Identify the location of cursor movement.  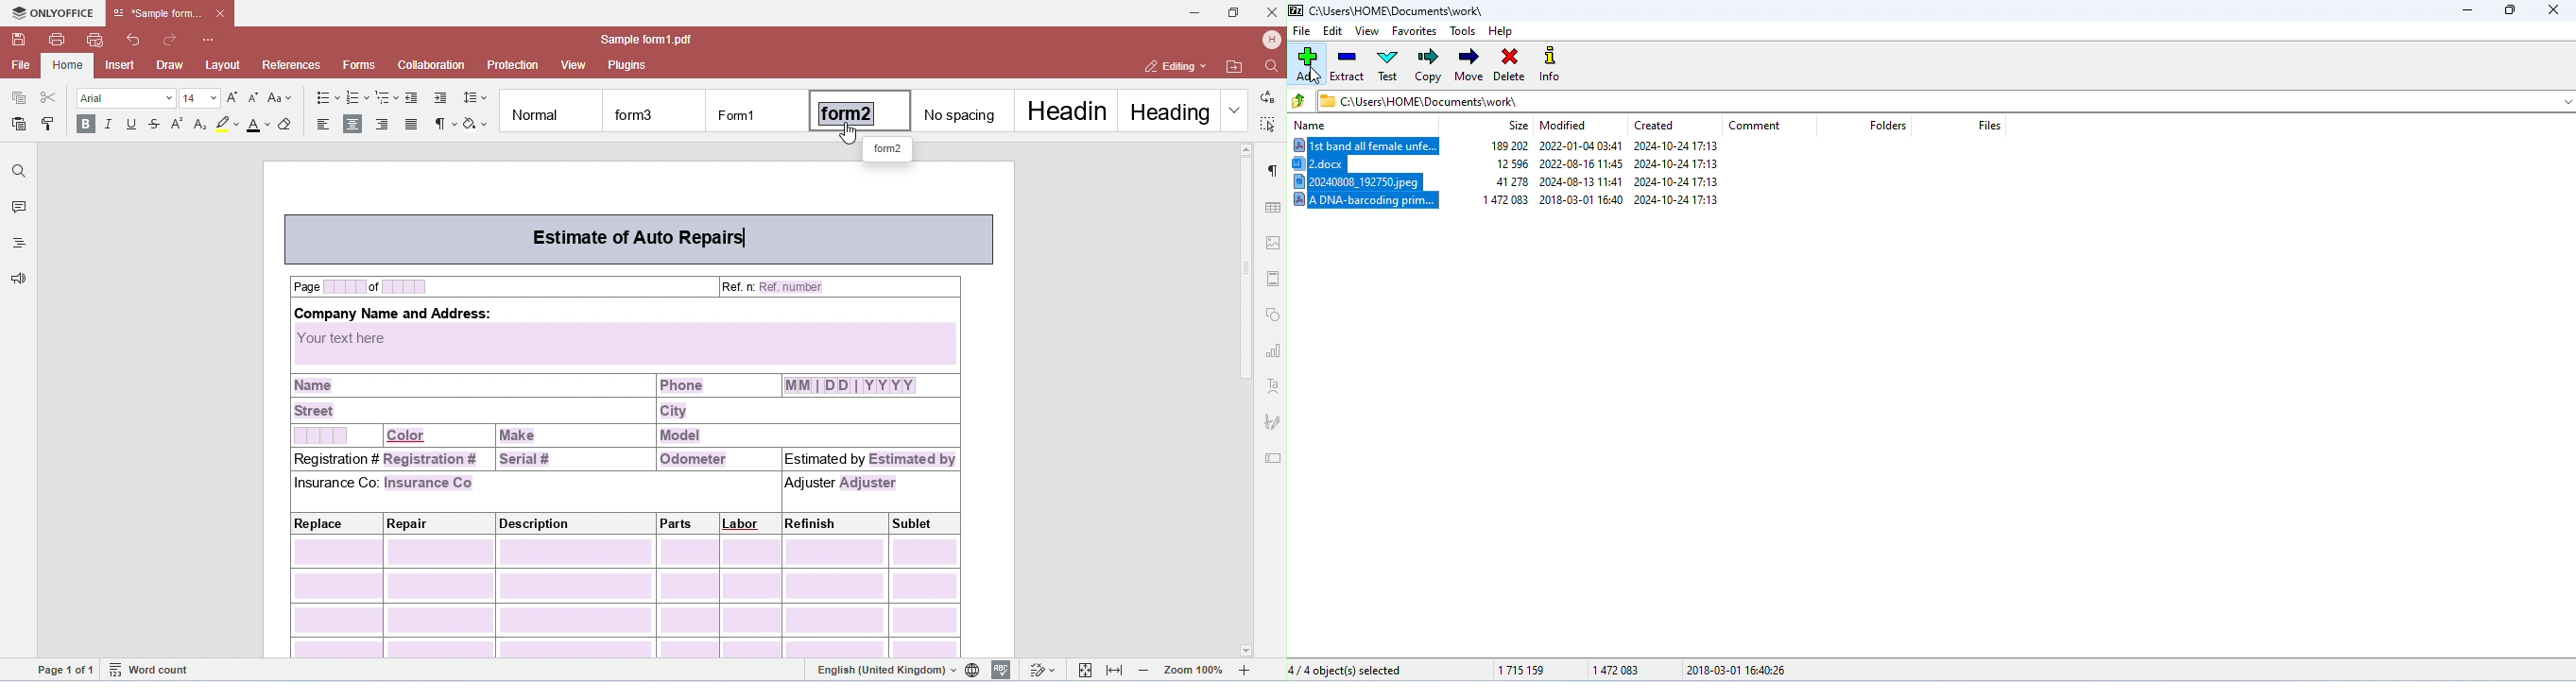
(1316, 76).